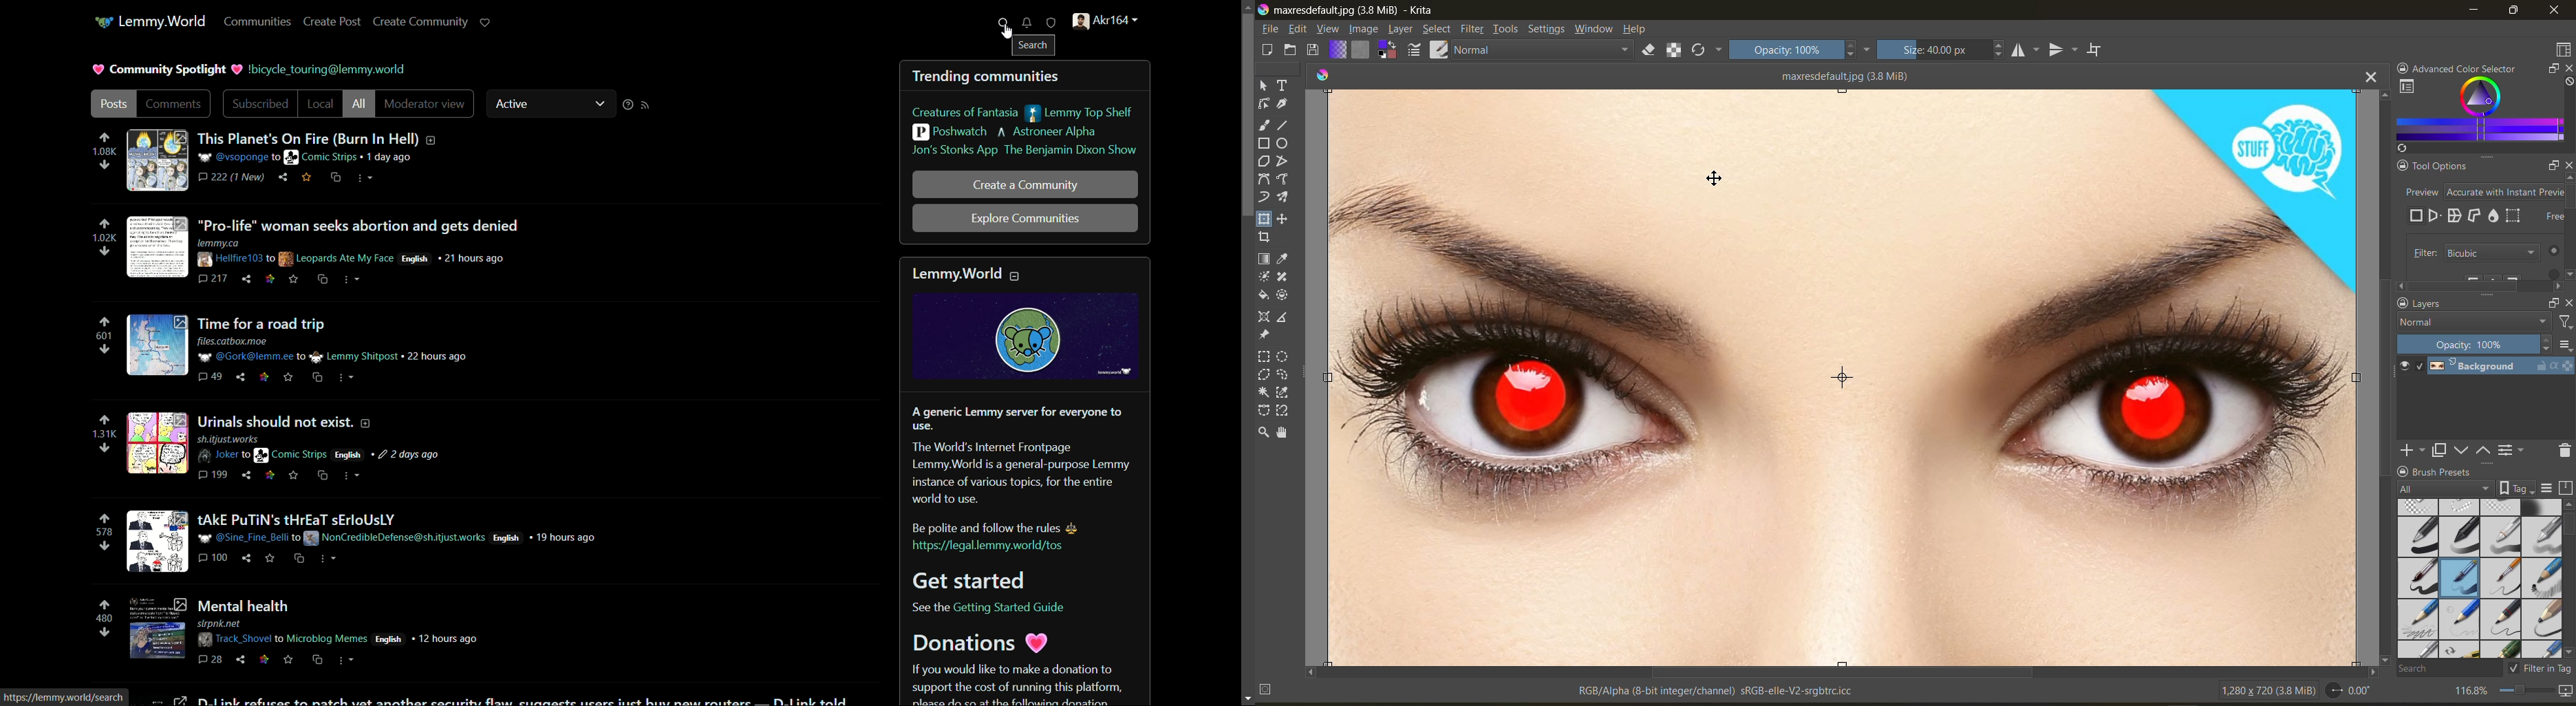  I want to click on tool, so click(1283, 180).